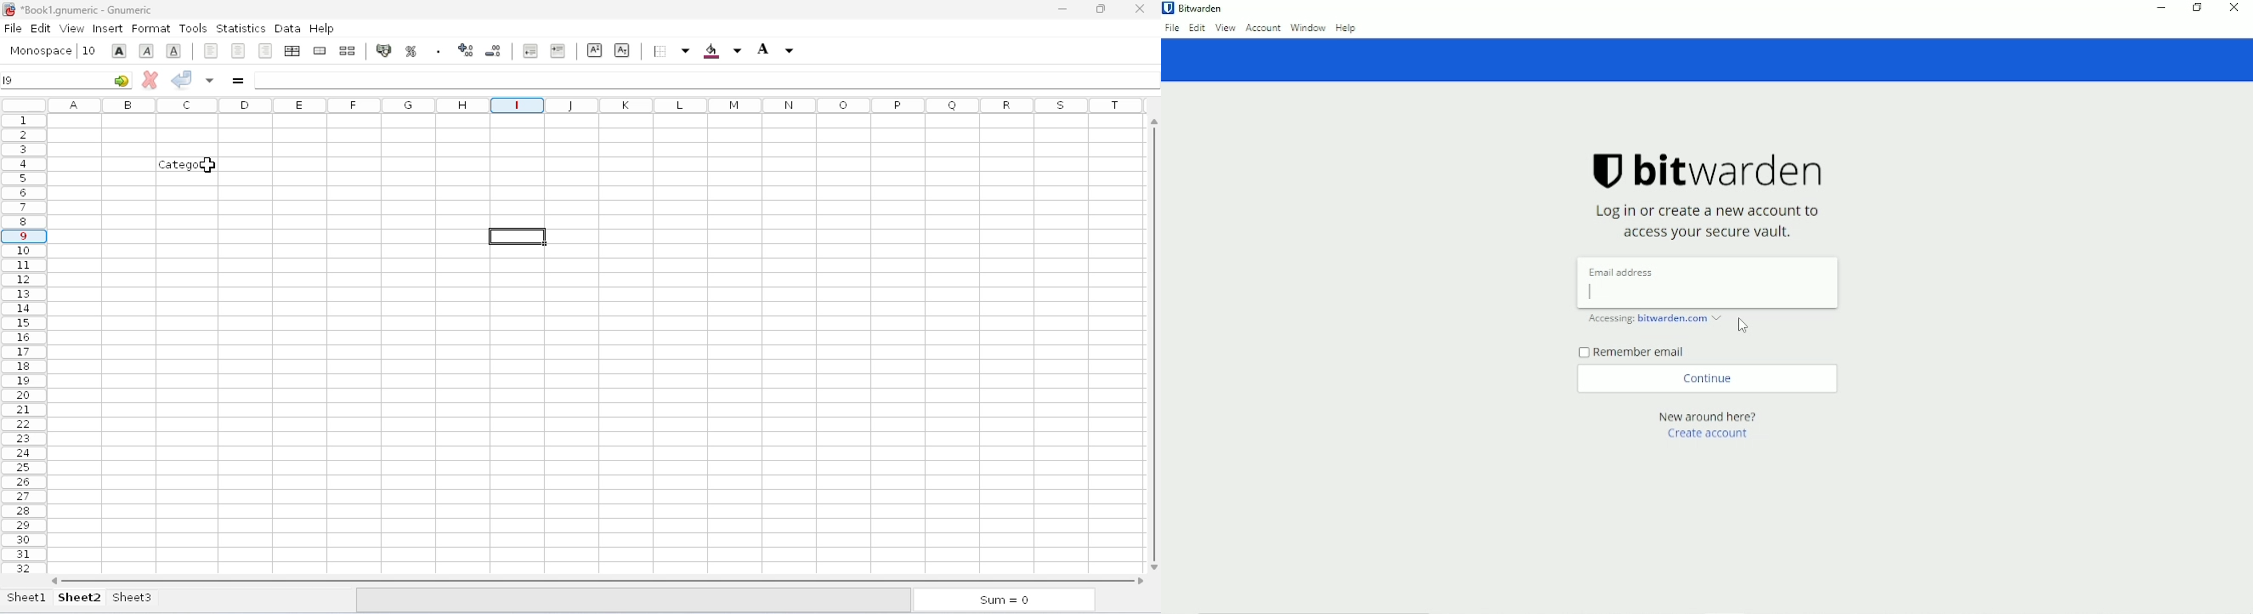 The image size is (2268, 616). I want to click on increase the indent, so click(558, 50).